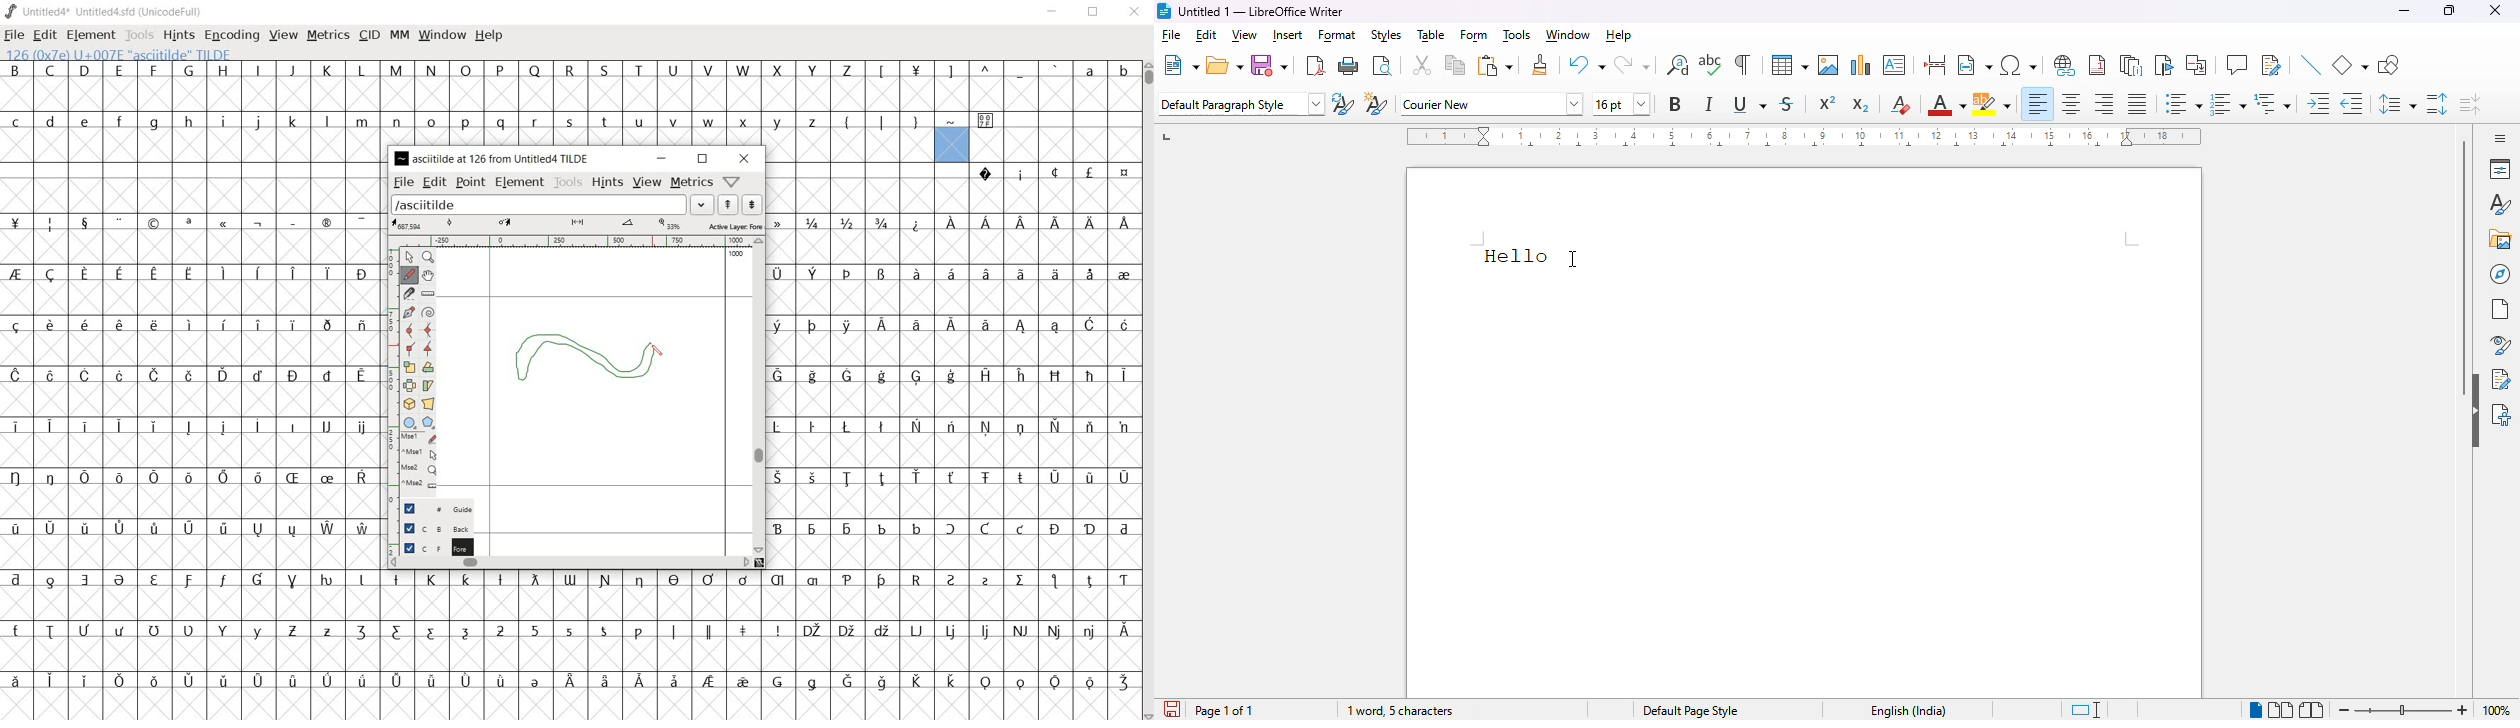 This screenshot has width=2520, height=728. Describe the element at coordinates (1225, 710) in the screenshot. I see `page of 1 of 1` at that location.